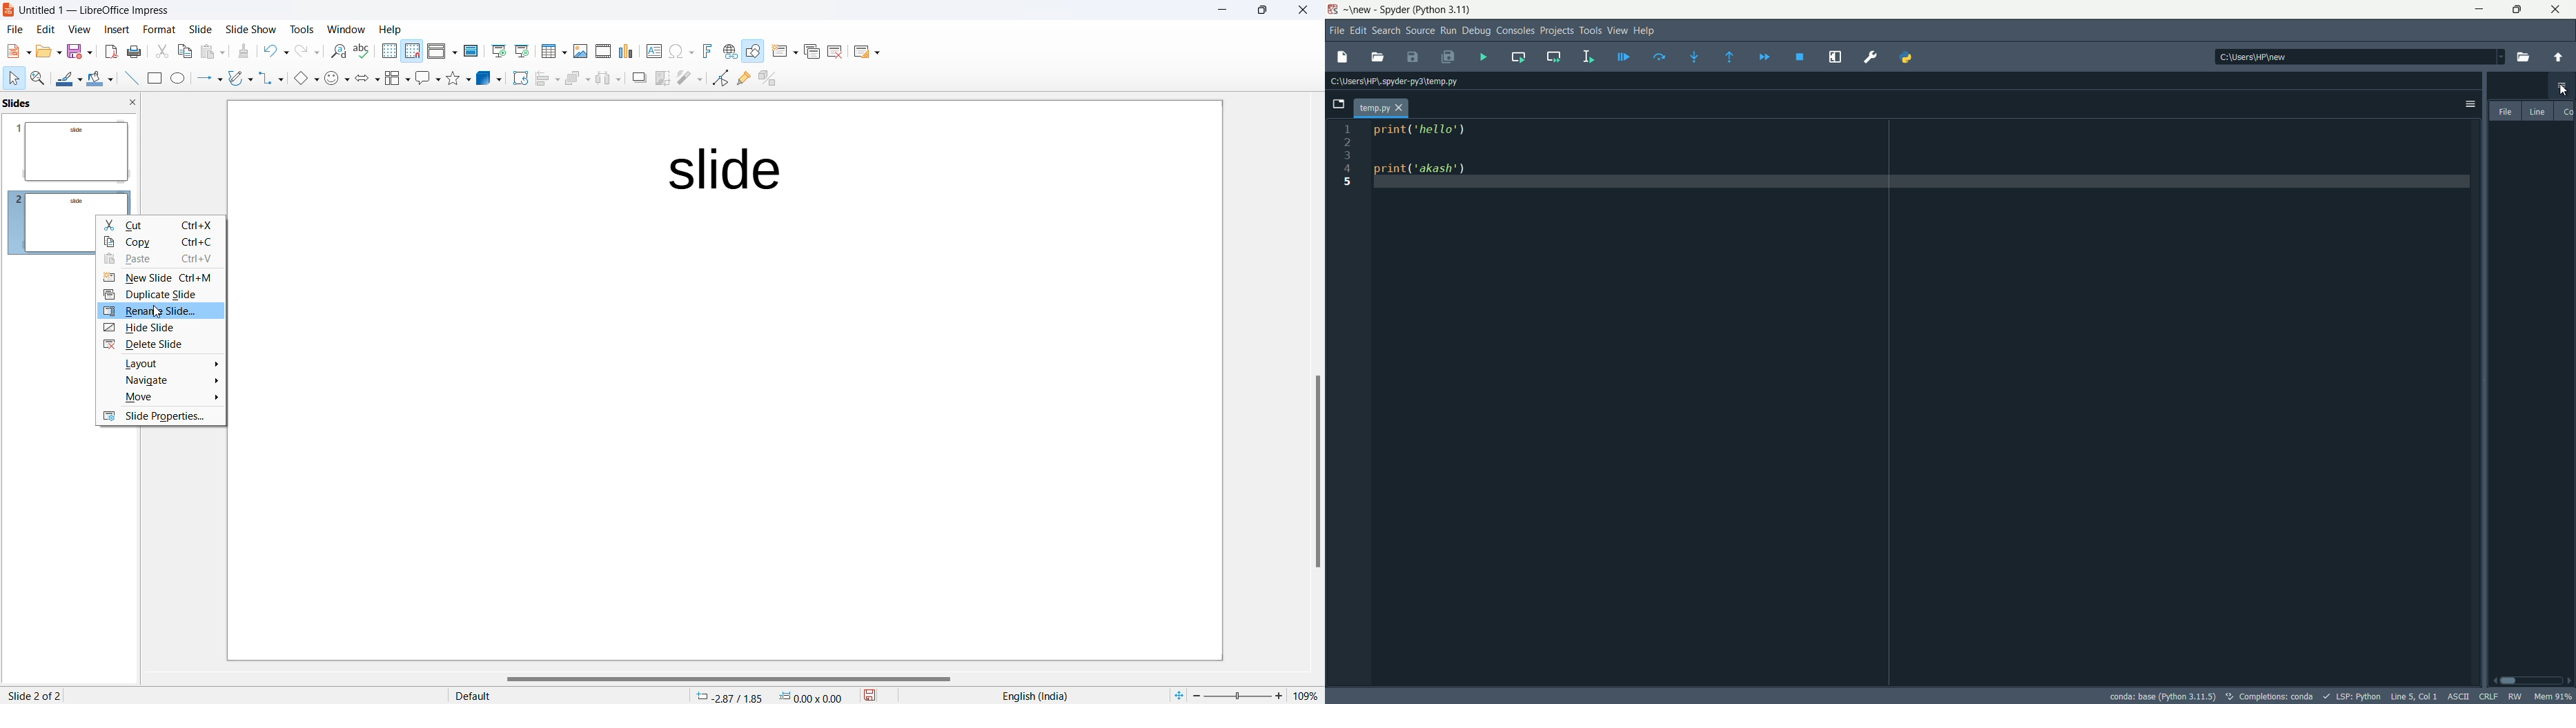  What do you see at coordinates (2538, 111) in the screenshot?
I see `line` at bounding box center [2538, 111].